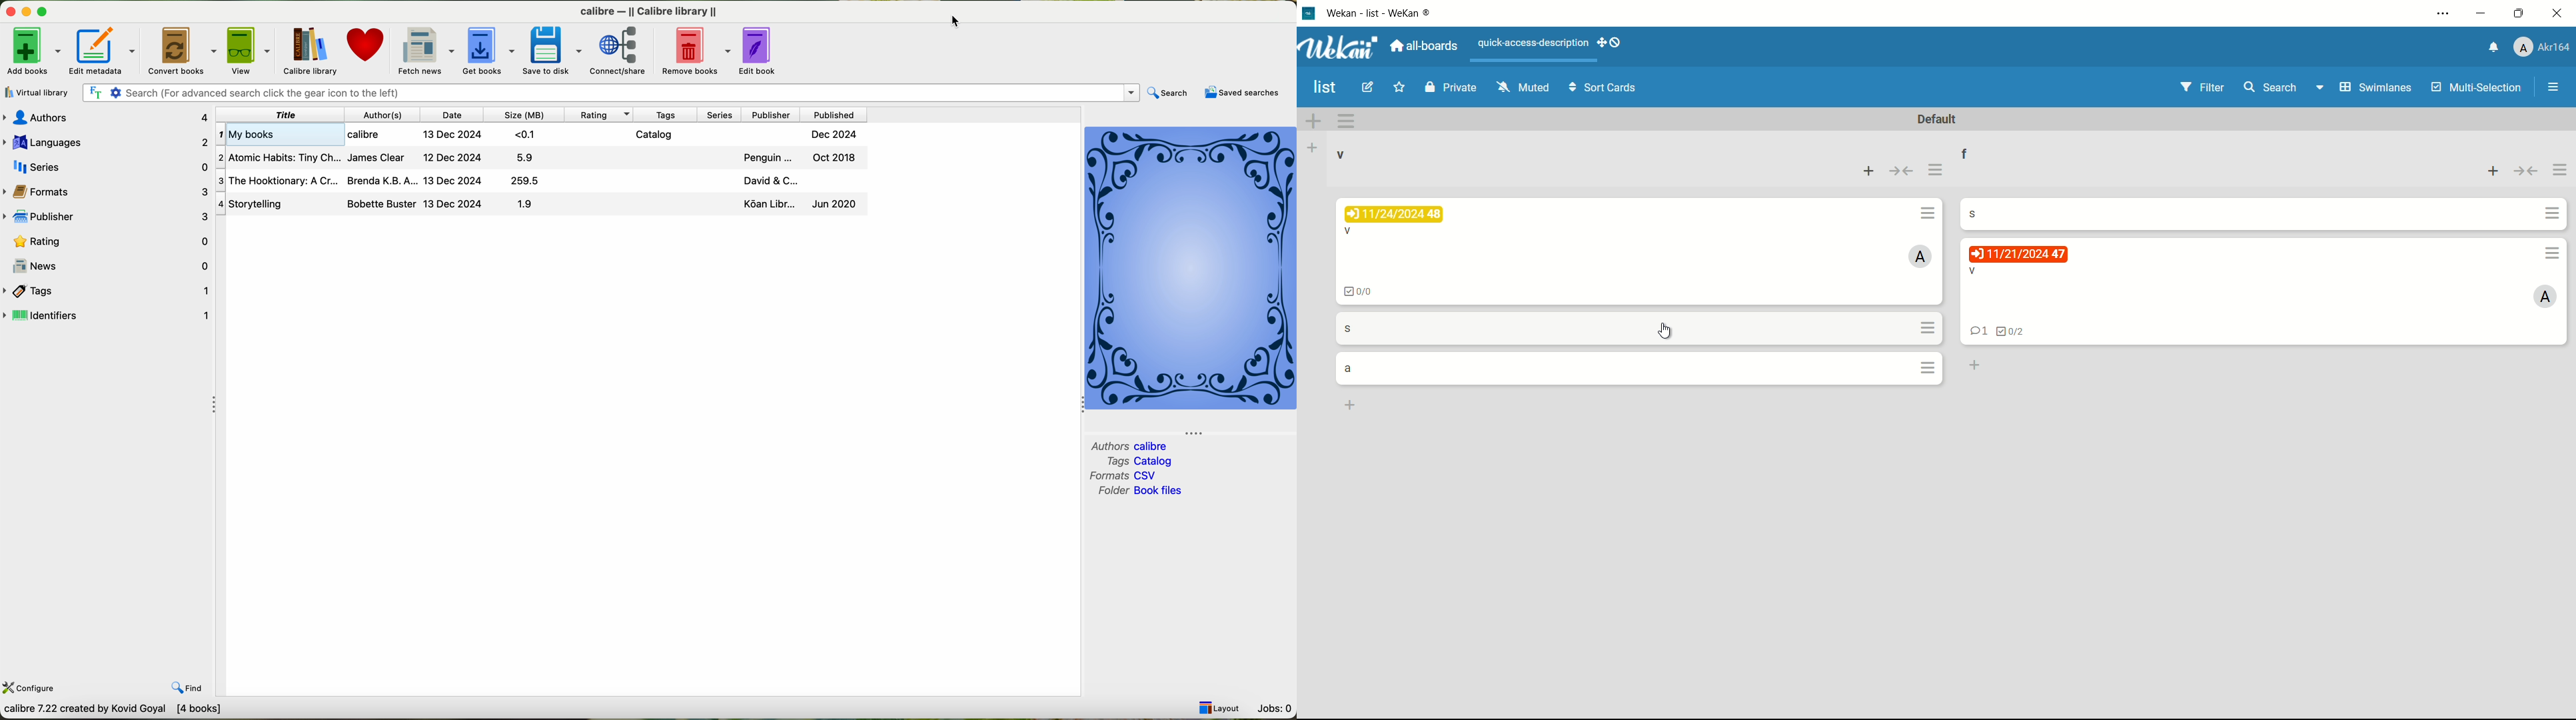 The width and height of the screenshot is (2576, 728). Describe the element at coordinates (309, 51) in the screenshot. I see `Calibre library` at that location.